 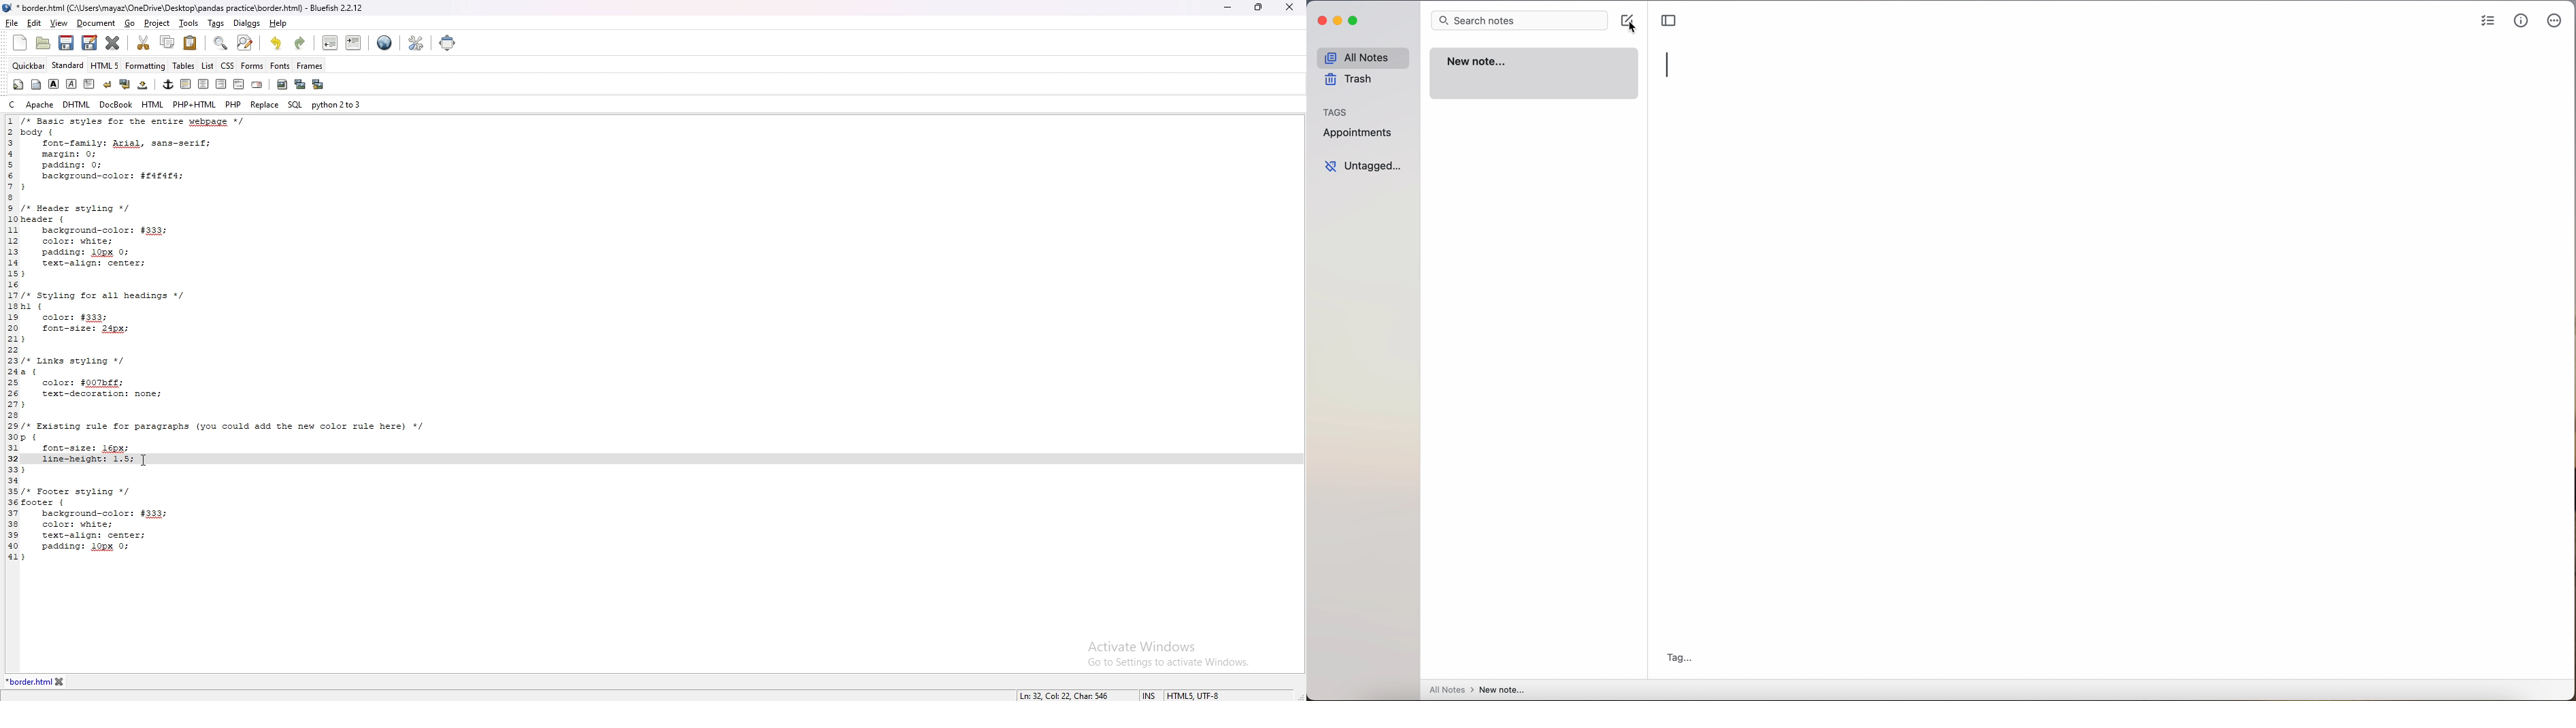 What do you see at coordinates (184, 65) in the screenshot?
I see `tables` at bounding box center [184, 65].